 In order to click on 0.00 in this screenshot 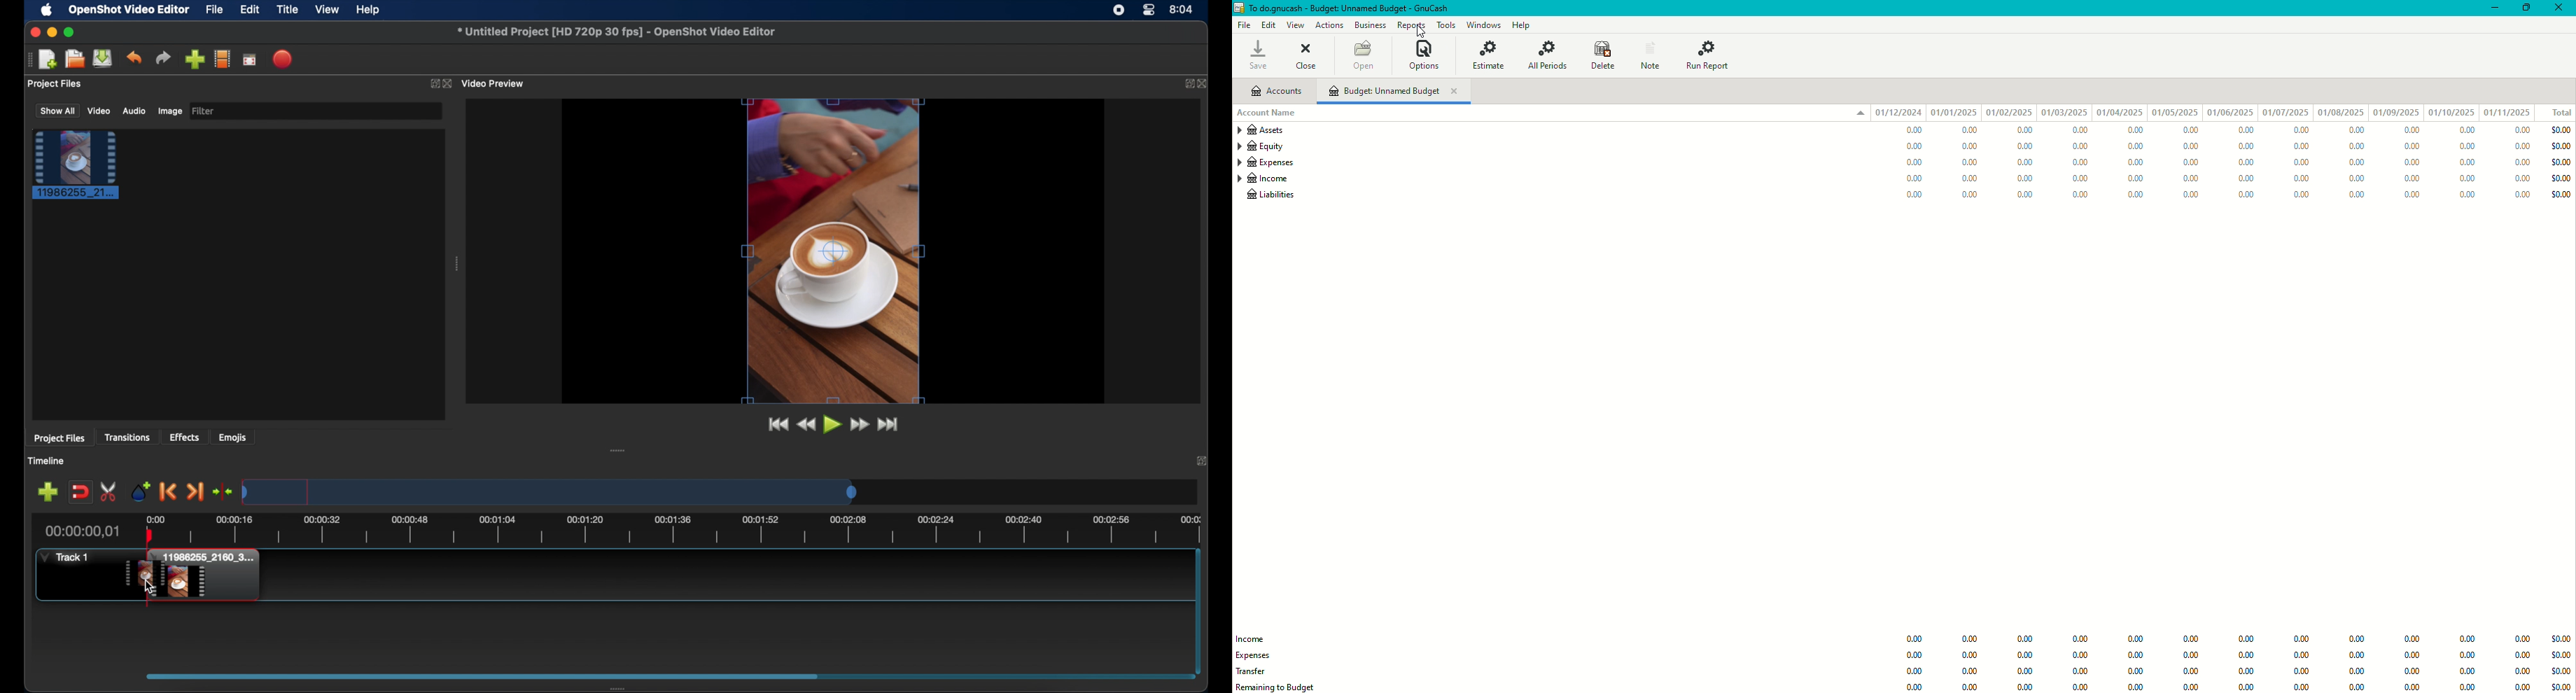, I will do `click(2079, 195)`.